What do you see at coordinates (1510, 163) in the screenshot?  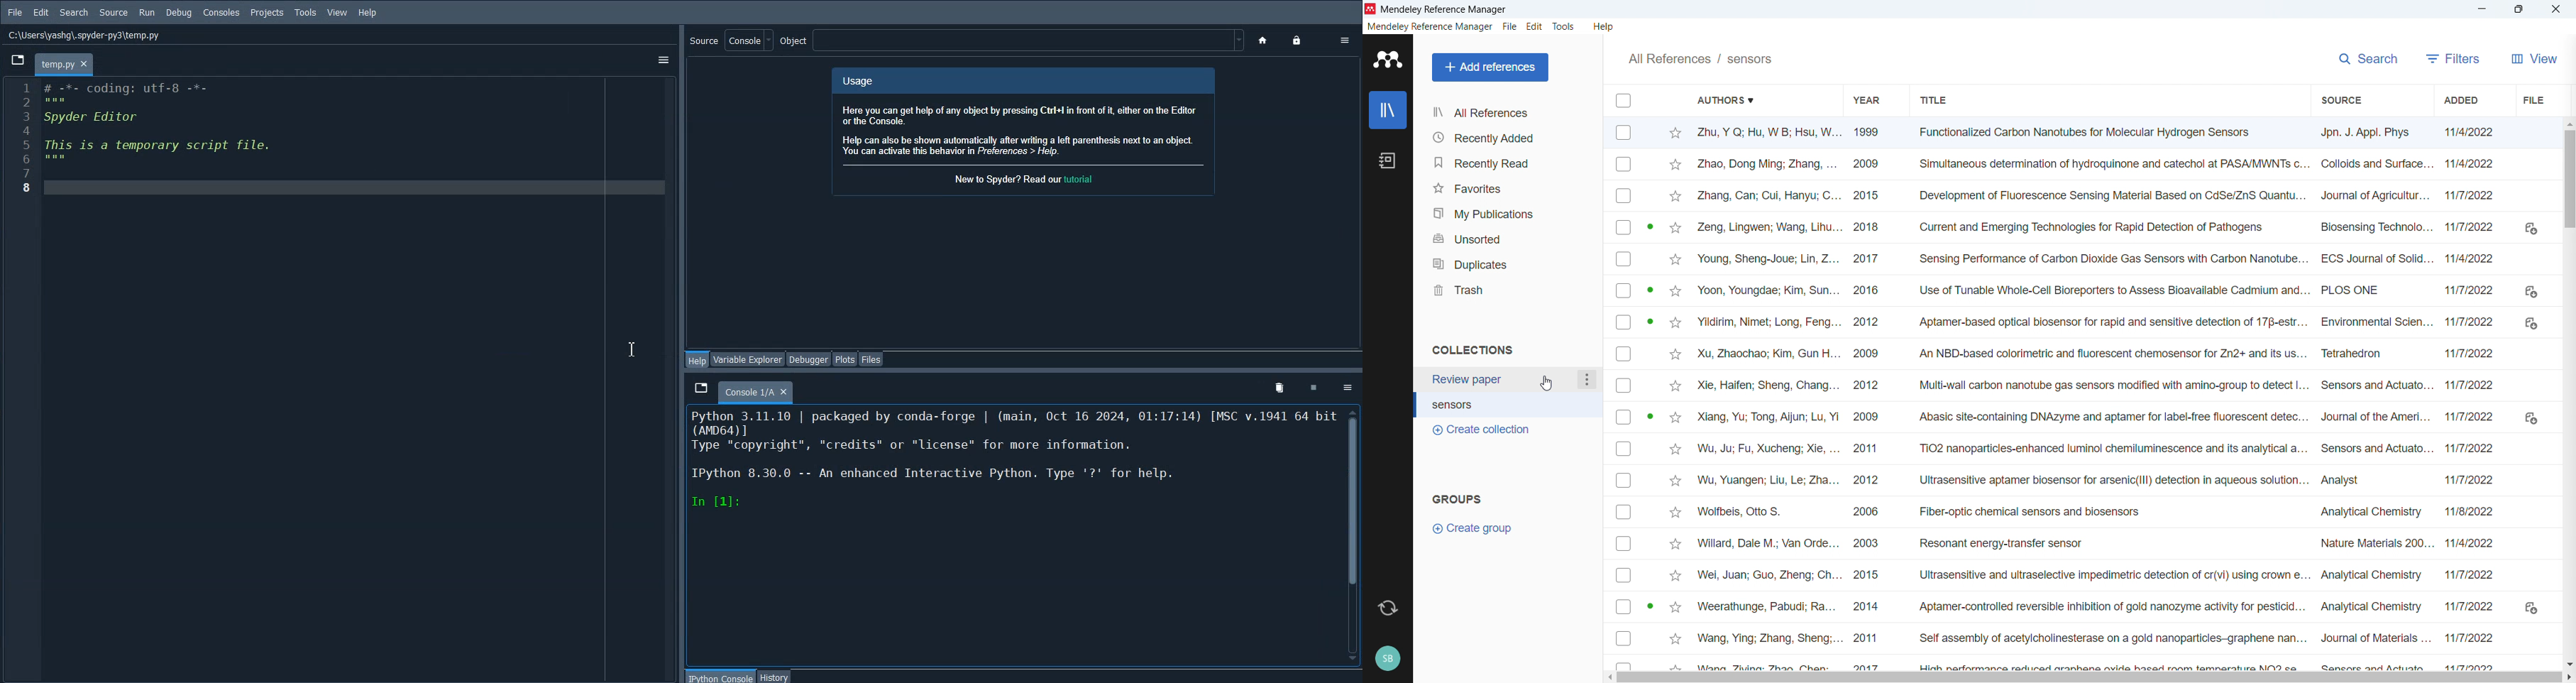 I see `Recently read ` at bounding box center [1510, 163].